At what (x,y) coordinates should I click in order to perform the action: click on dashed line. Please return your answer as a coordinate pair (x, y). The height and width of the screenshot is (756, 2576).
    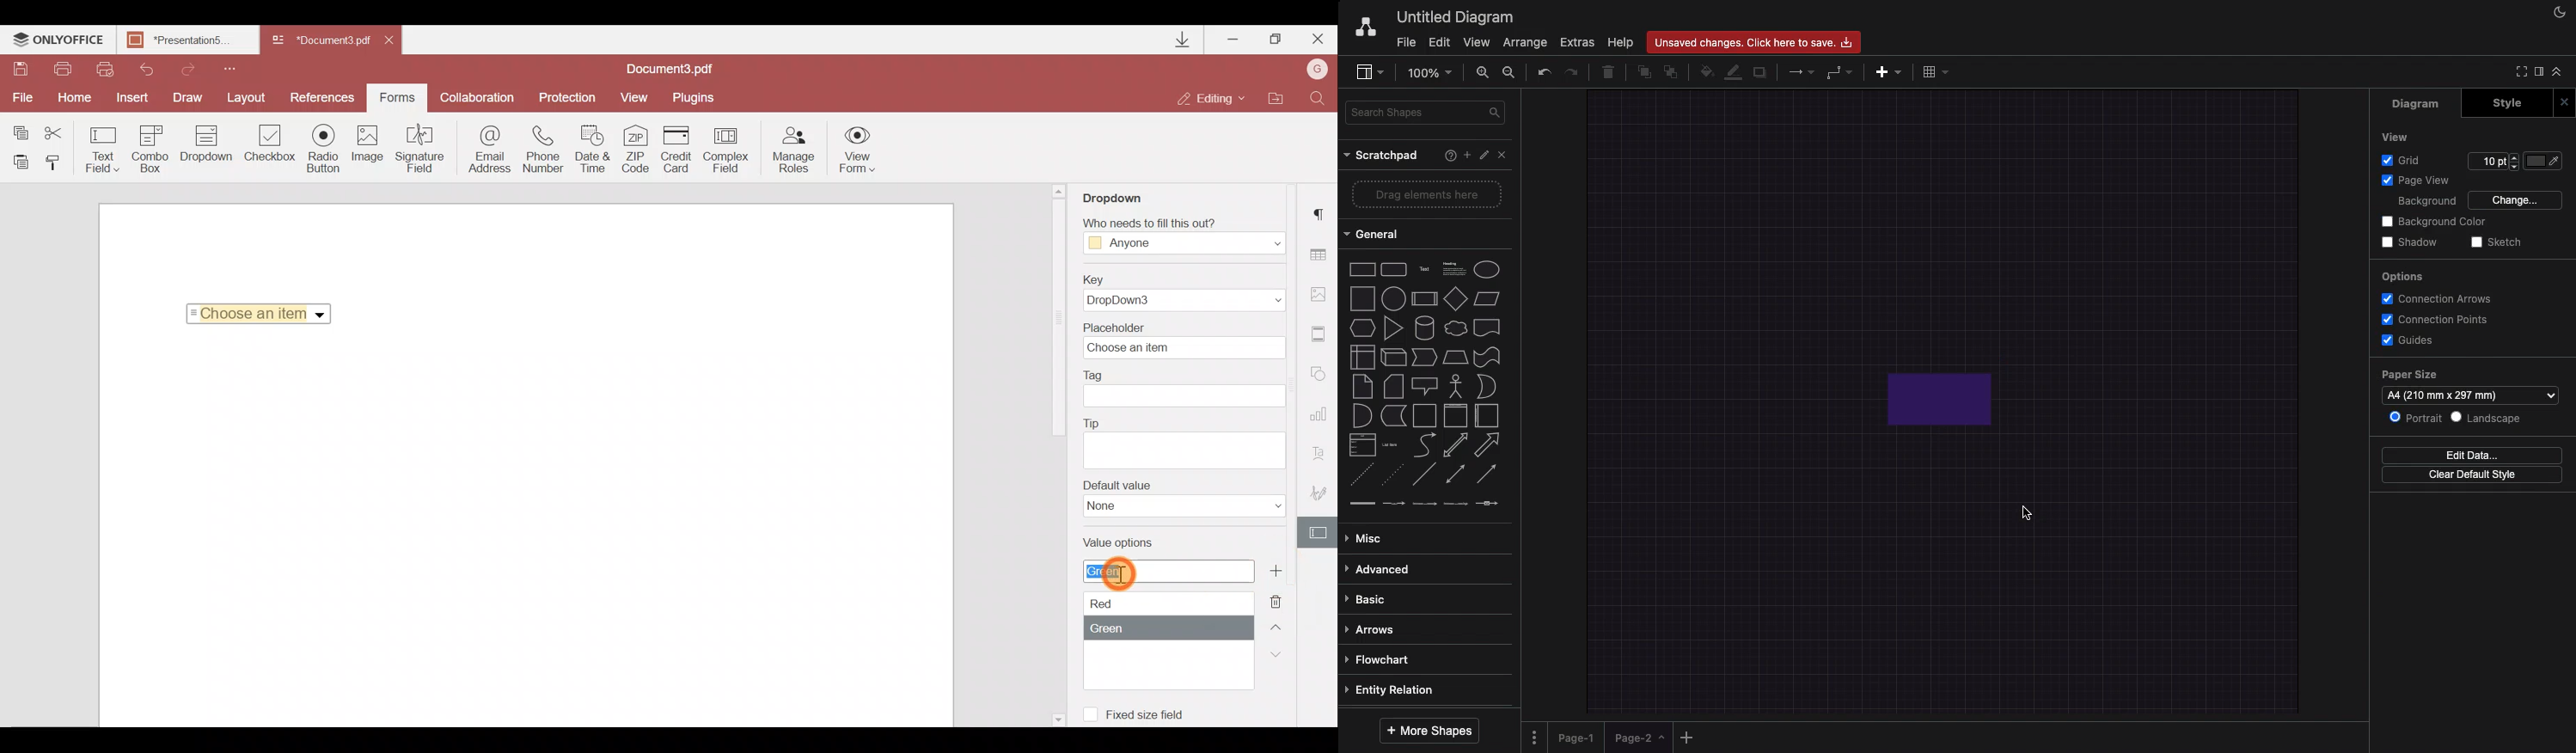
    Looking at the image, I should click on (1357, 476).